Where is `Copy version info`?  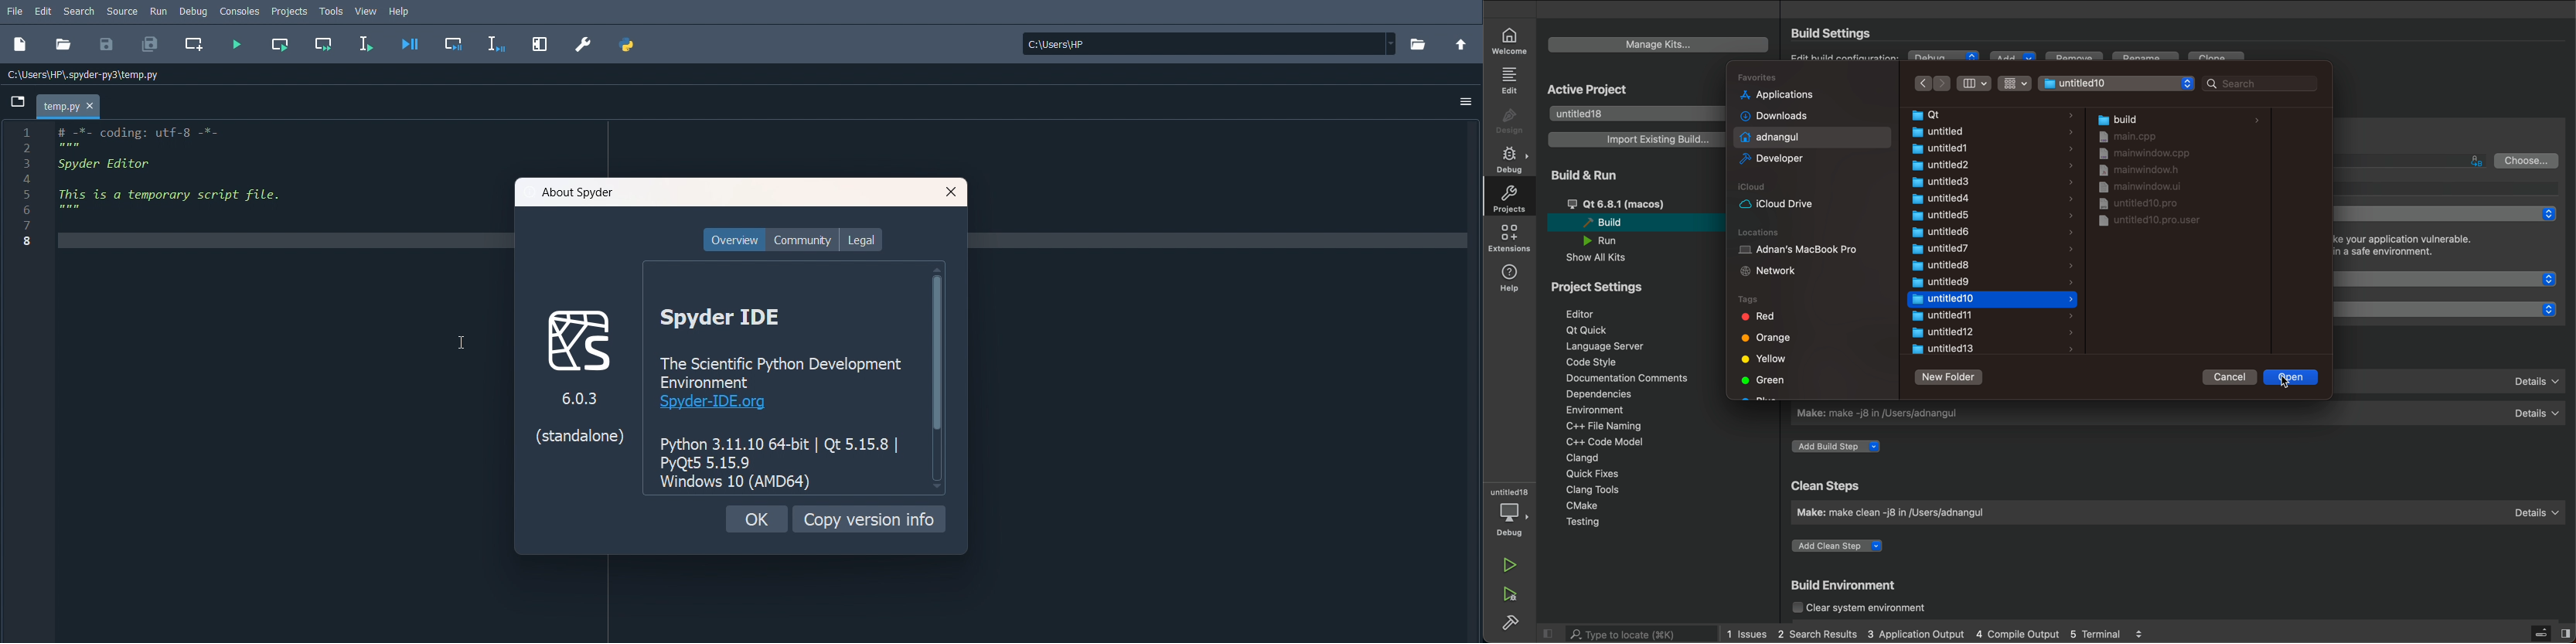
Copy version info is located at coordinates (868, 519).